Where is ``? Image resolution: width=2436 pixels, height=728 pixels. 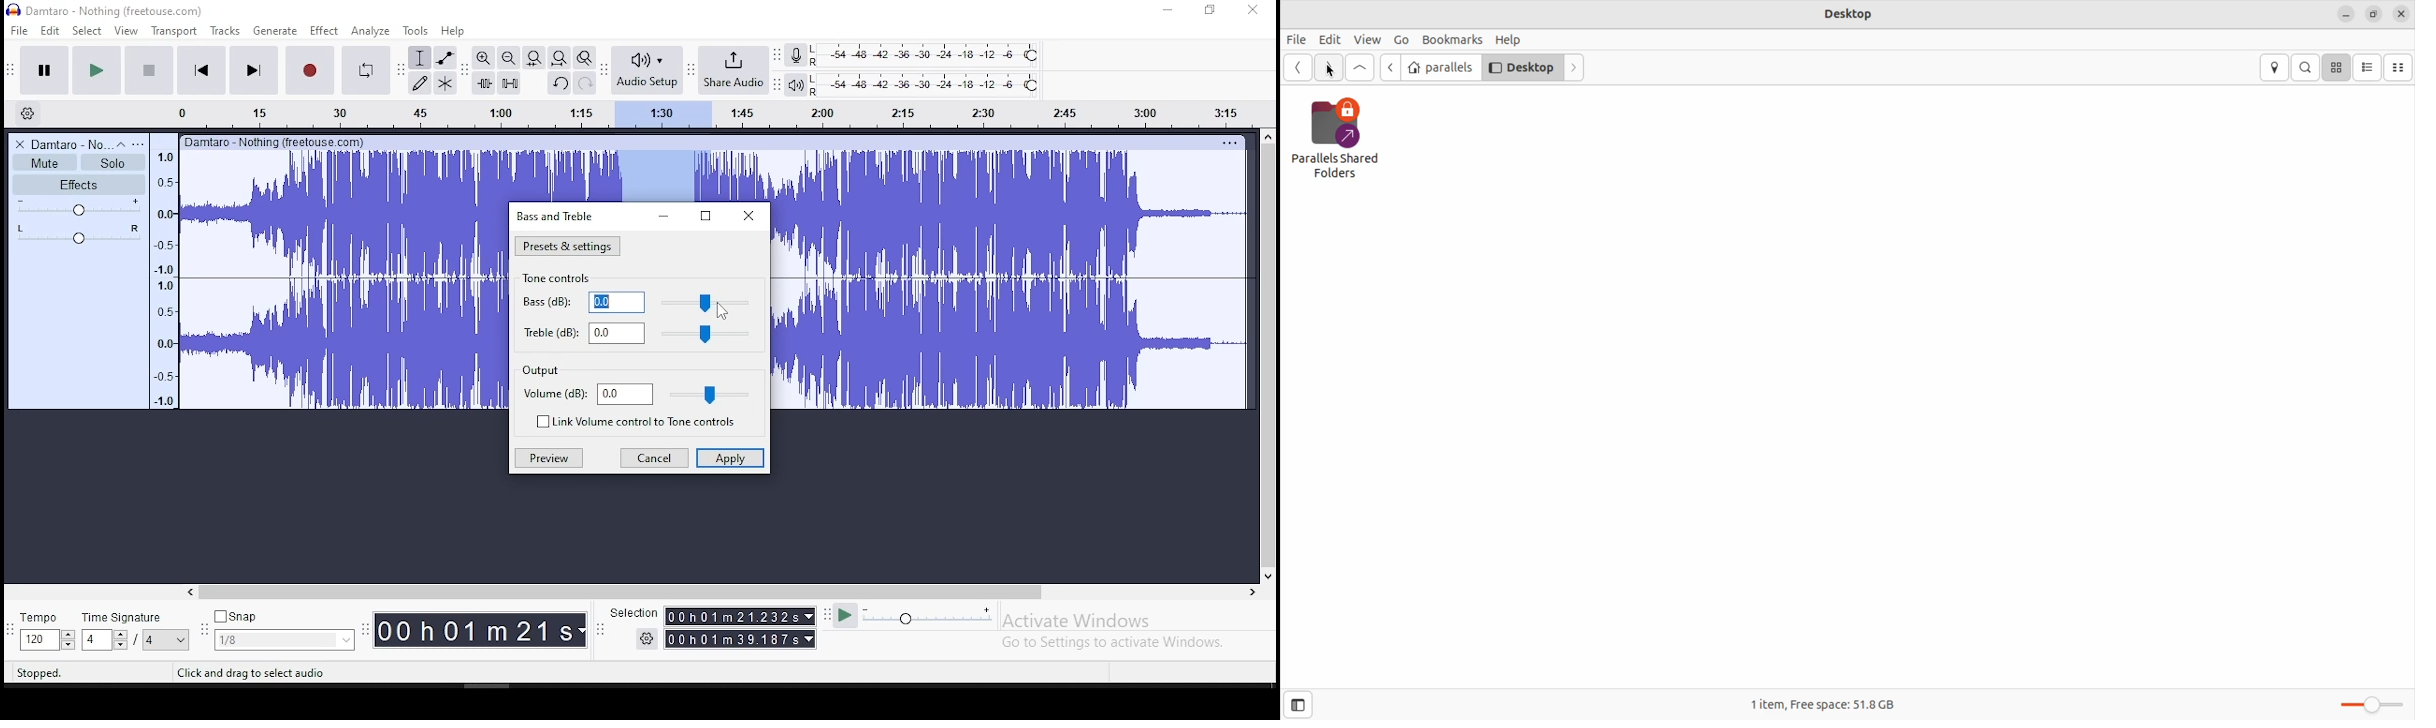  is located at coordinates (1229, 142).